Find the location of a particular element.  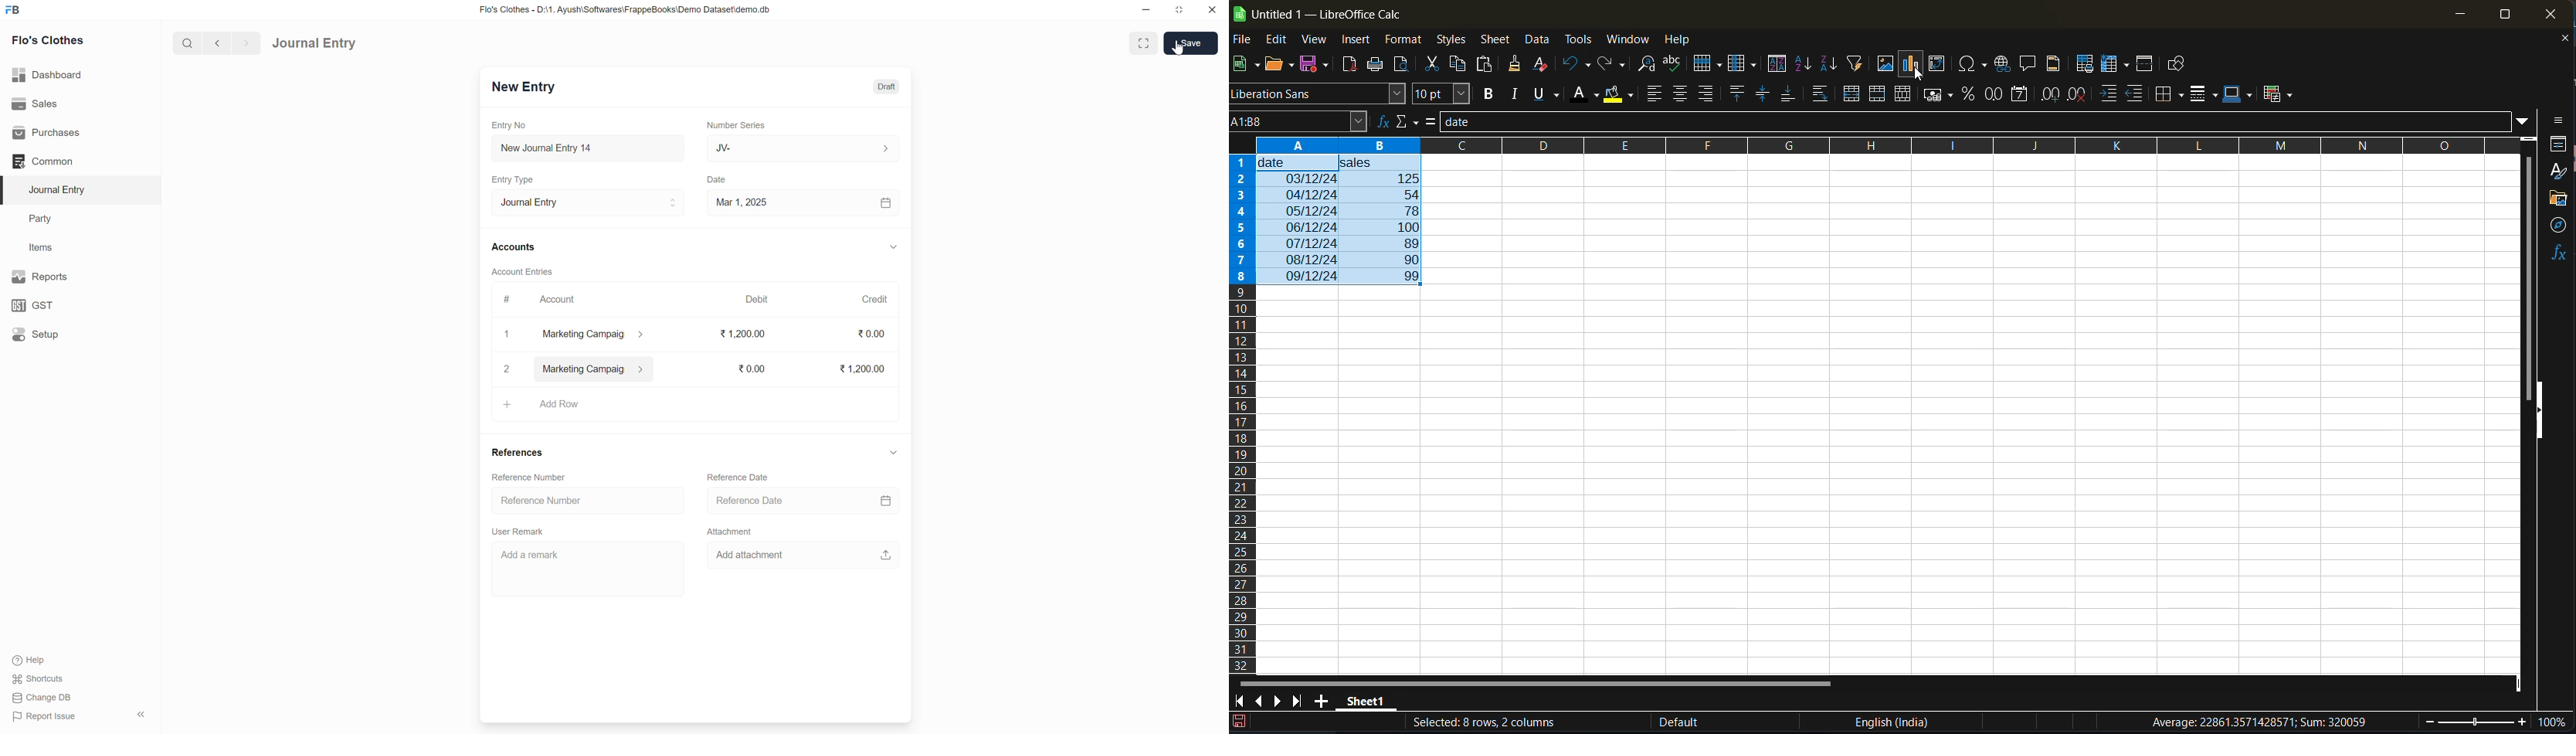

row is located at coordinates (1709, 66).